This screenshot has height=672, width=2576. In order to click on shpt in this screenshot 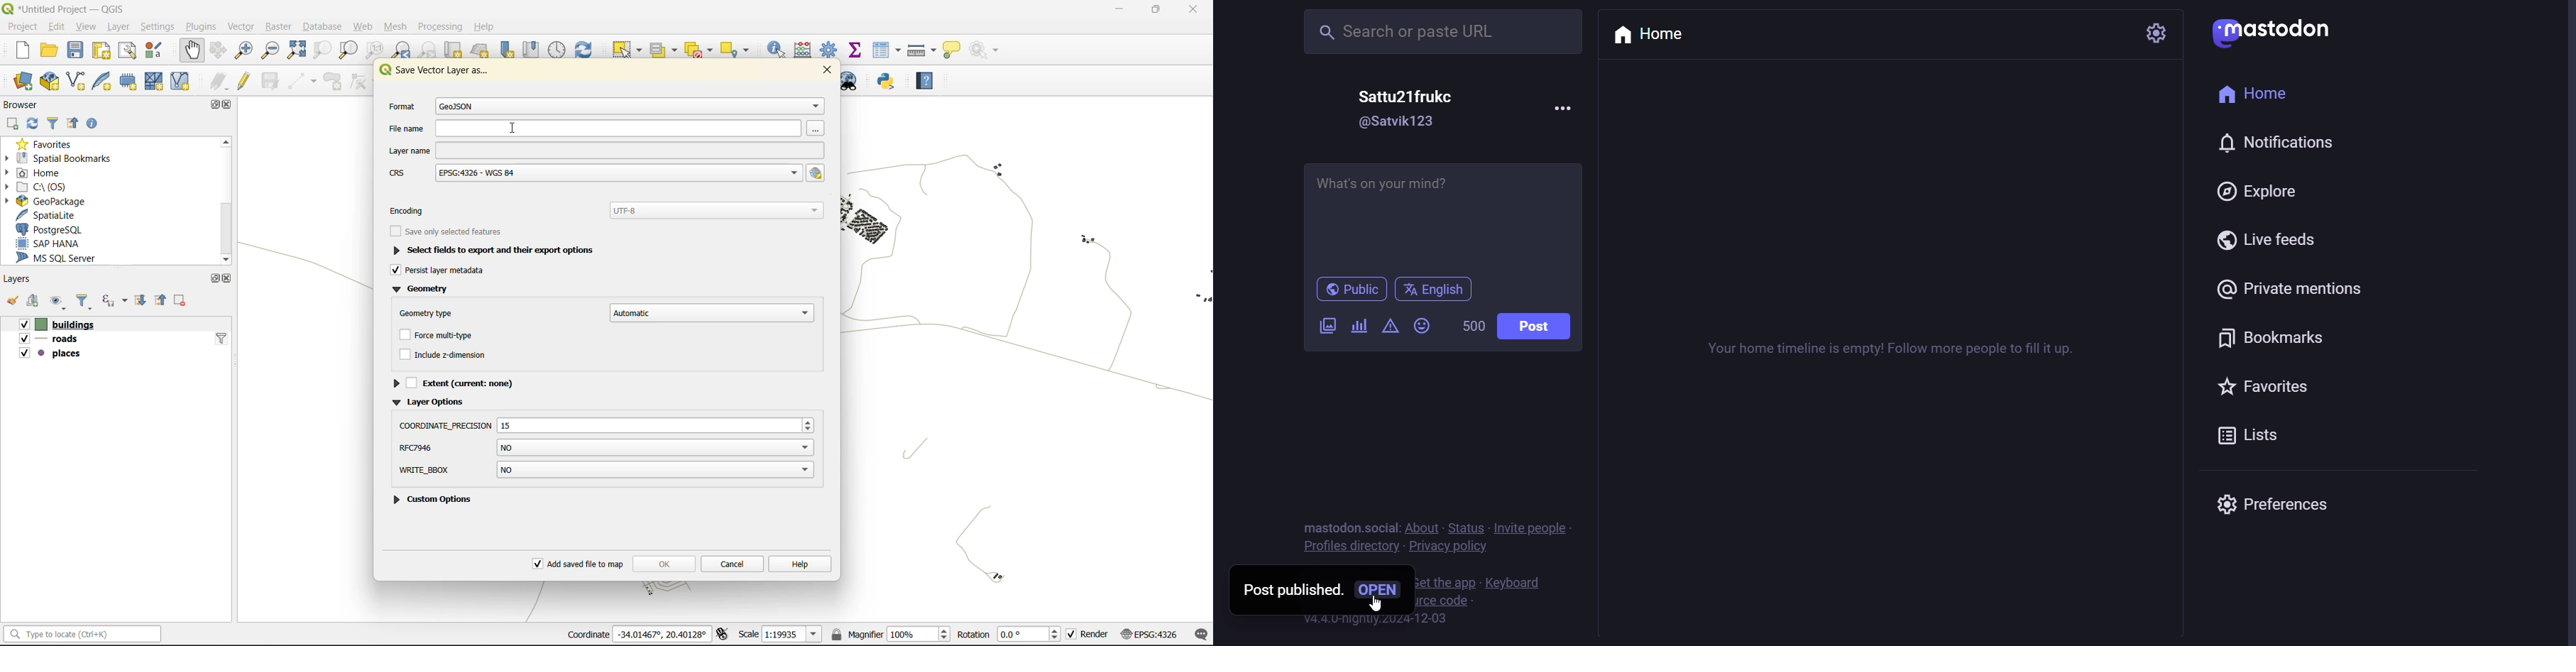, I will do `click(606, 448)`.